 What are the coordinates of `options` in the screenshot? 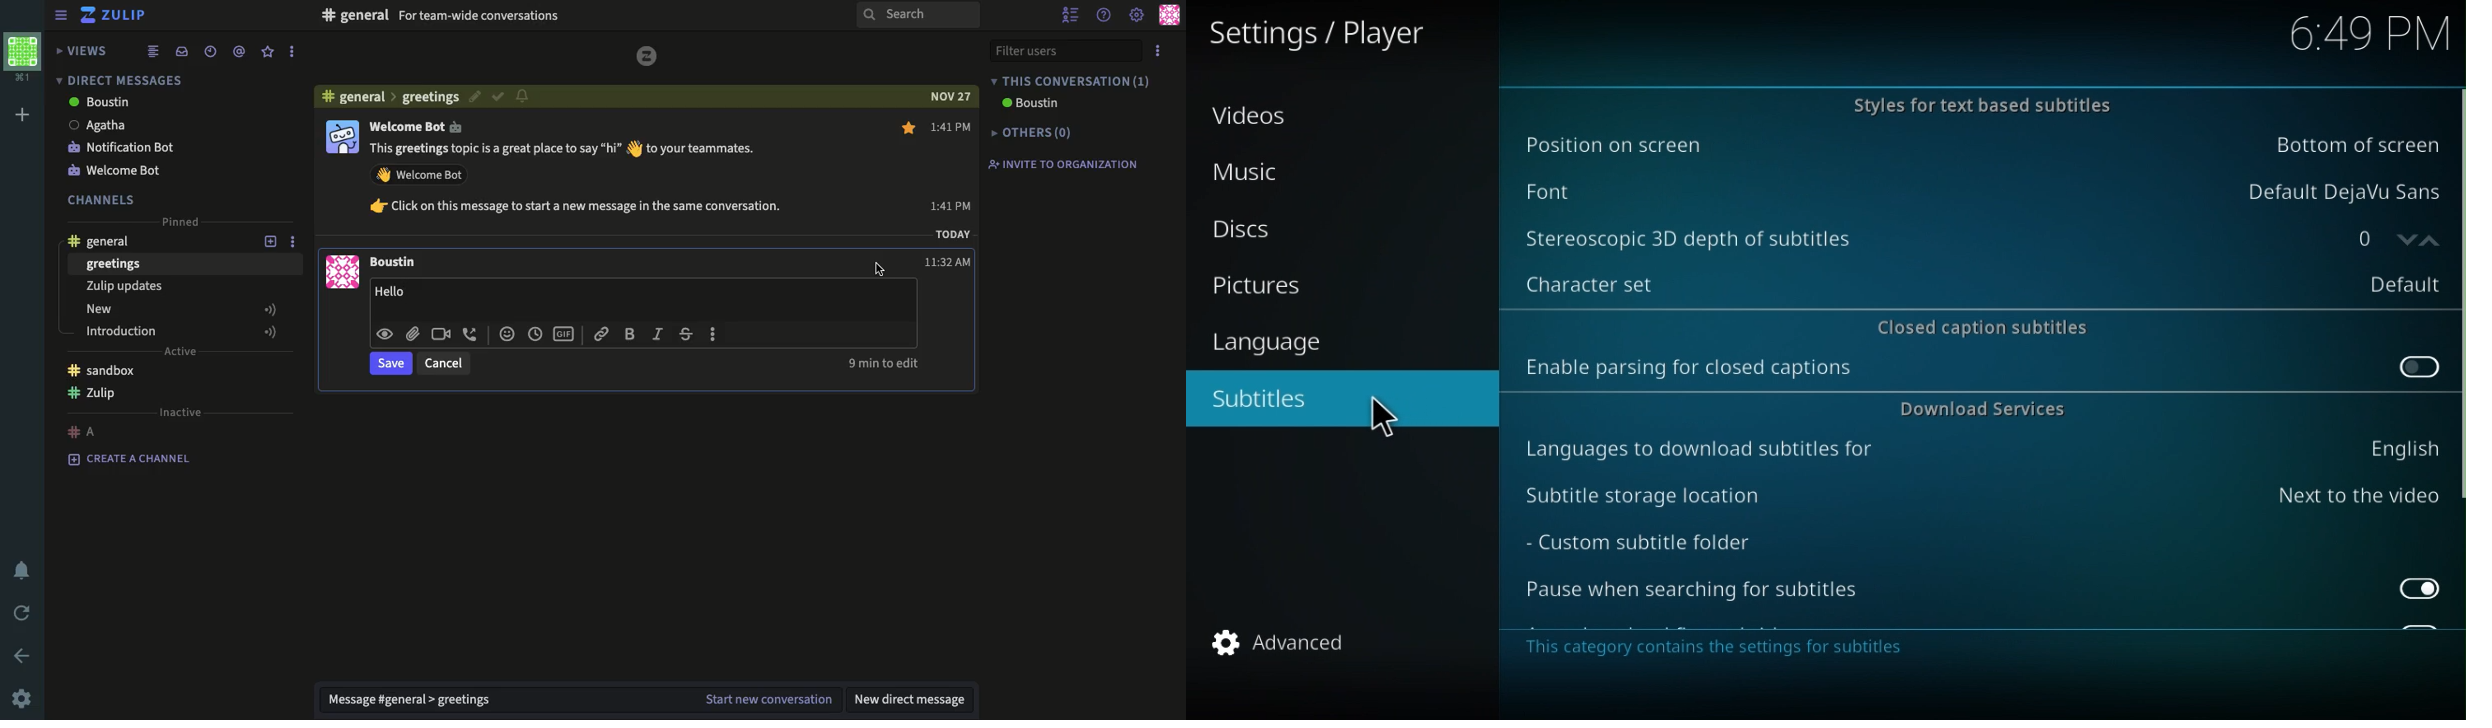 It's located at (292, 52).